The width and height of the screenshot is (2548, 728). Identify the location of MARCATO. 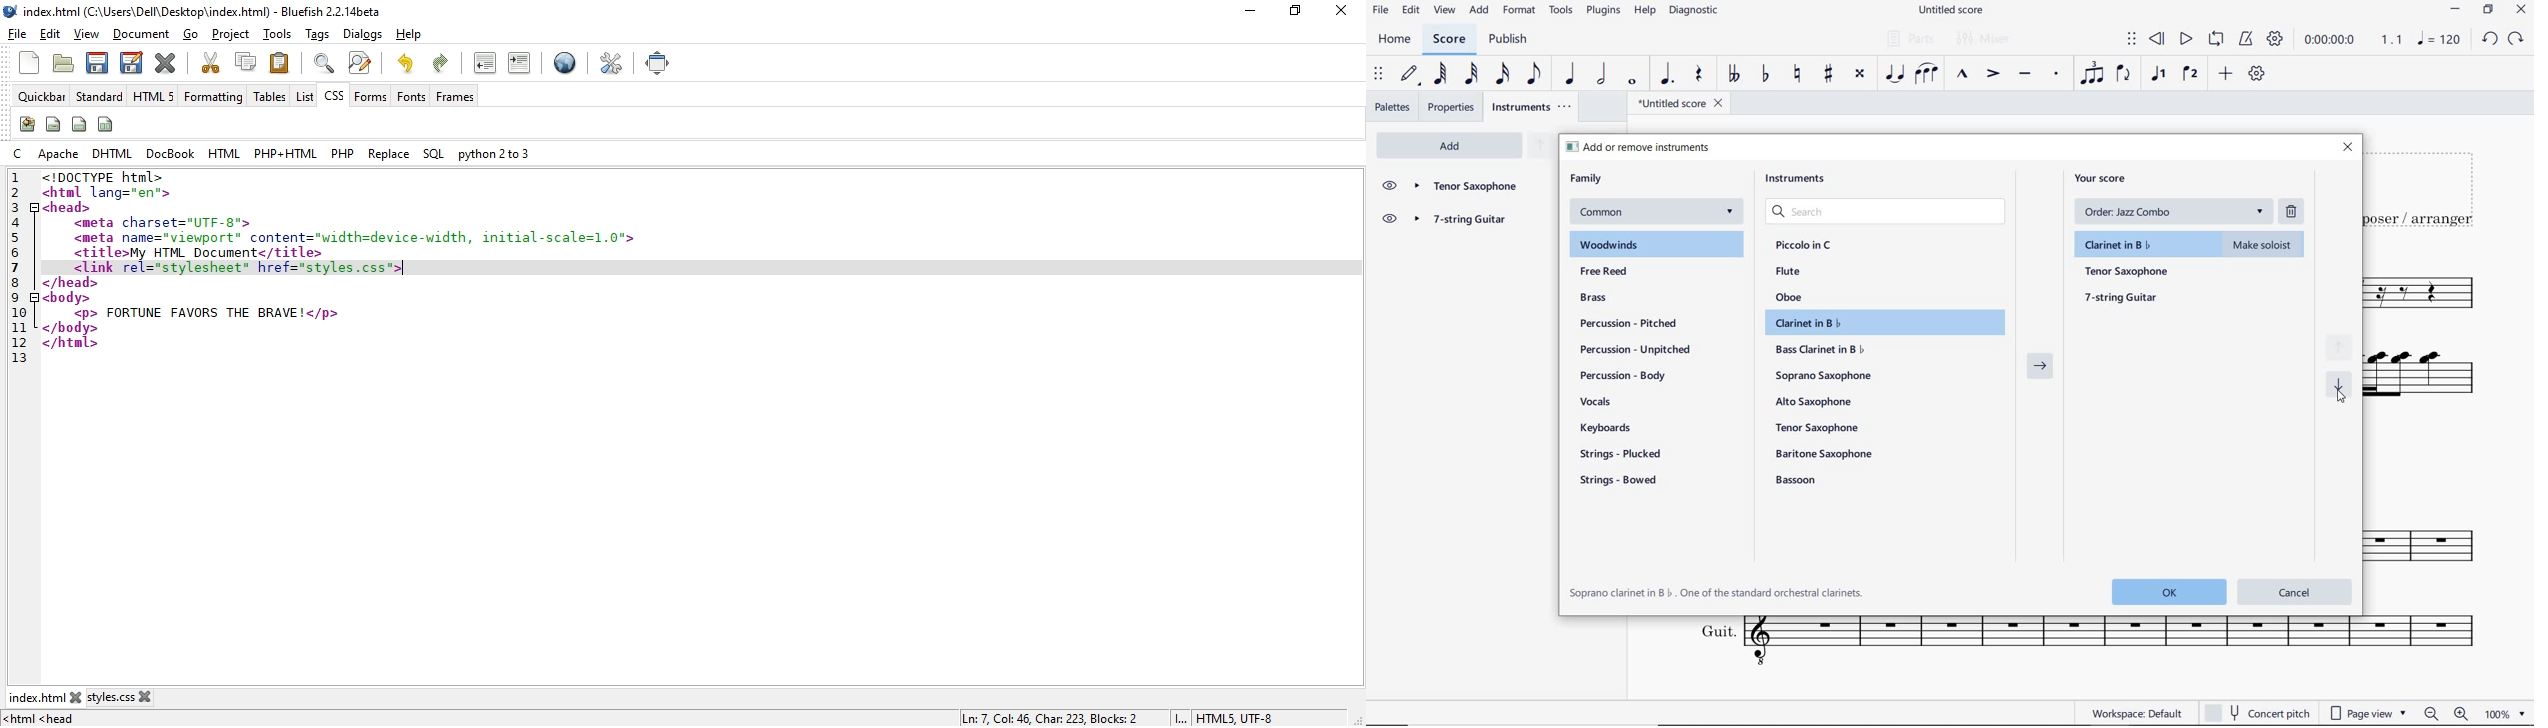
(1962, 74).